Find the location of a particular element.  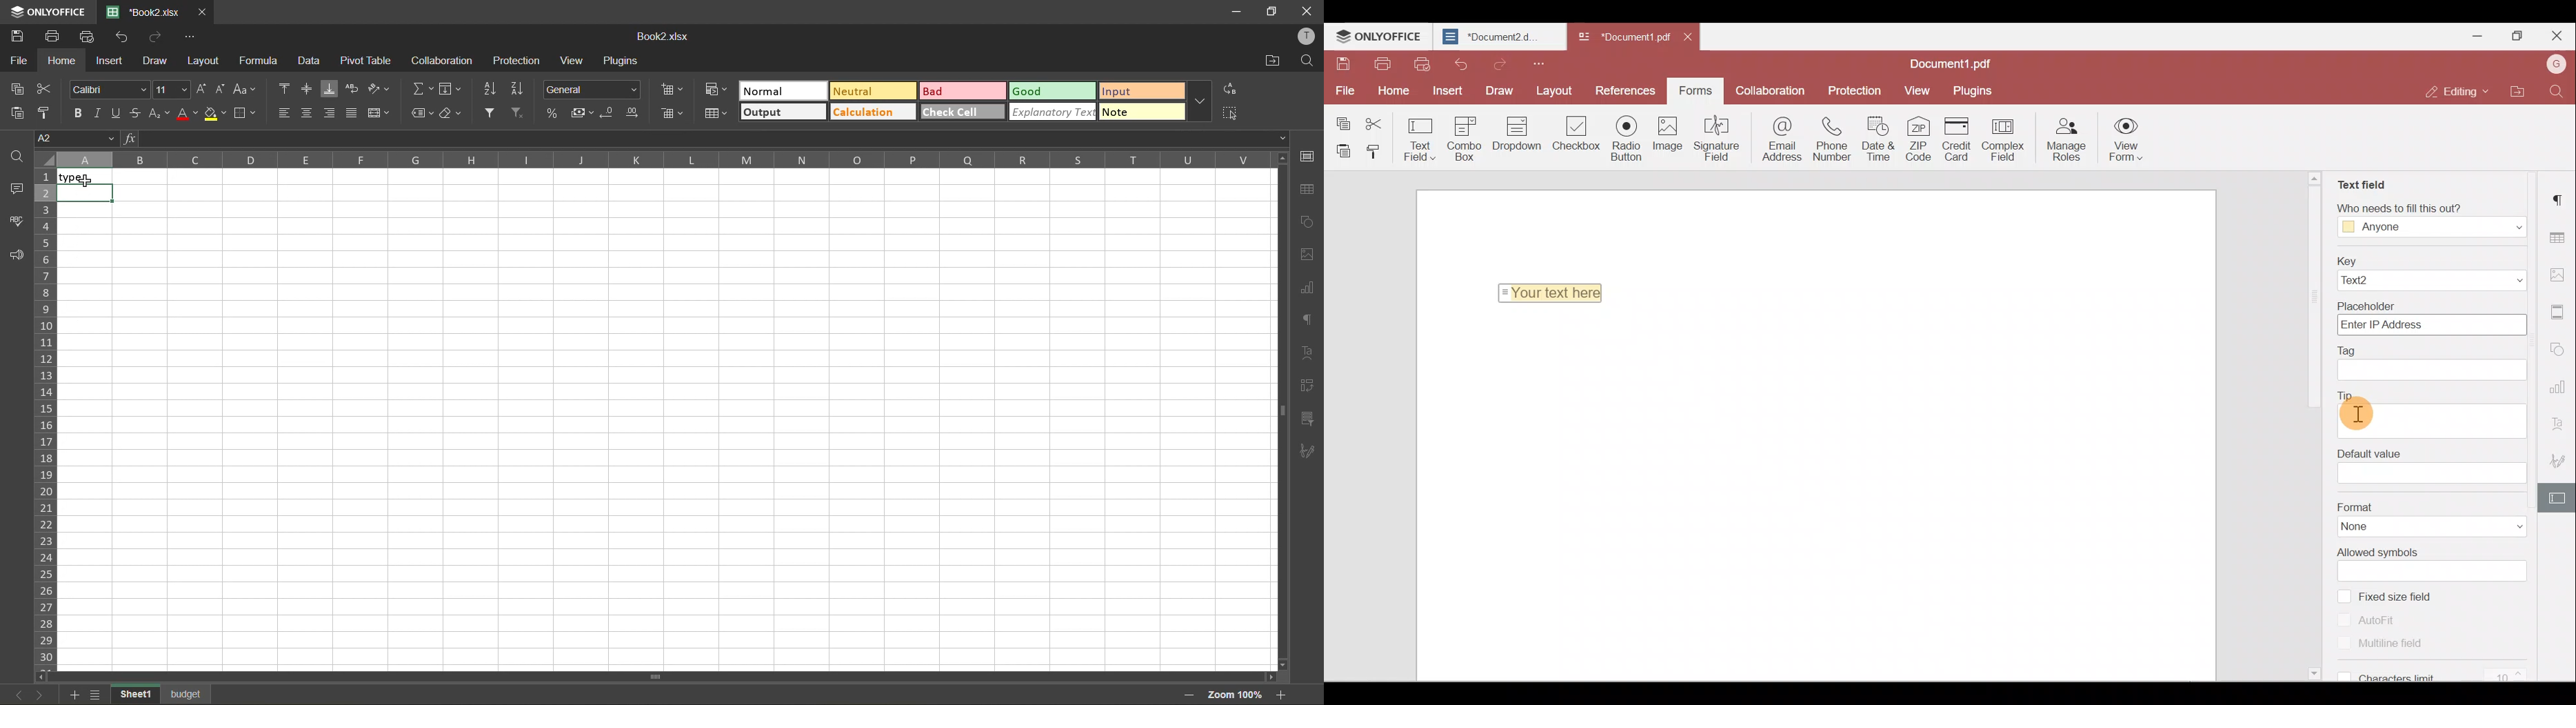

collaboration is located at coordinates (440, 63).